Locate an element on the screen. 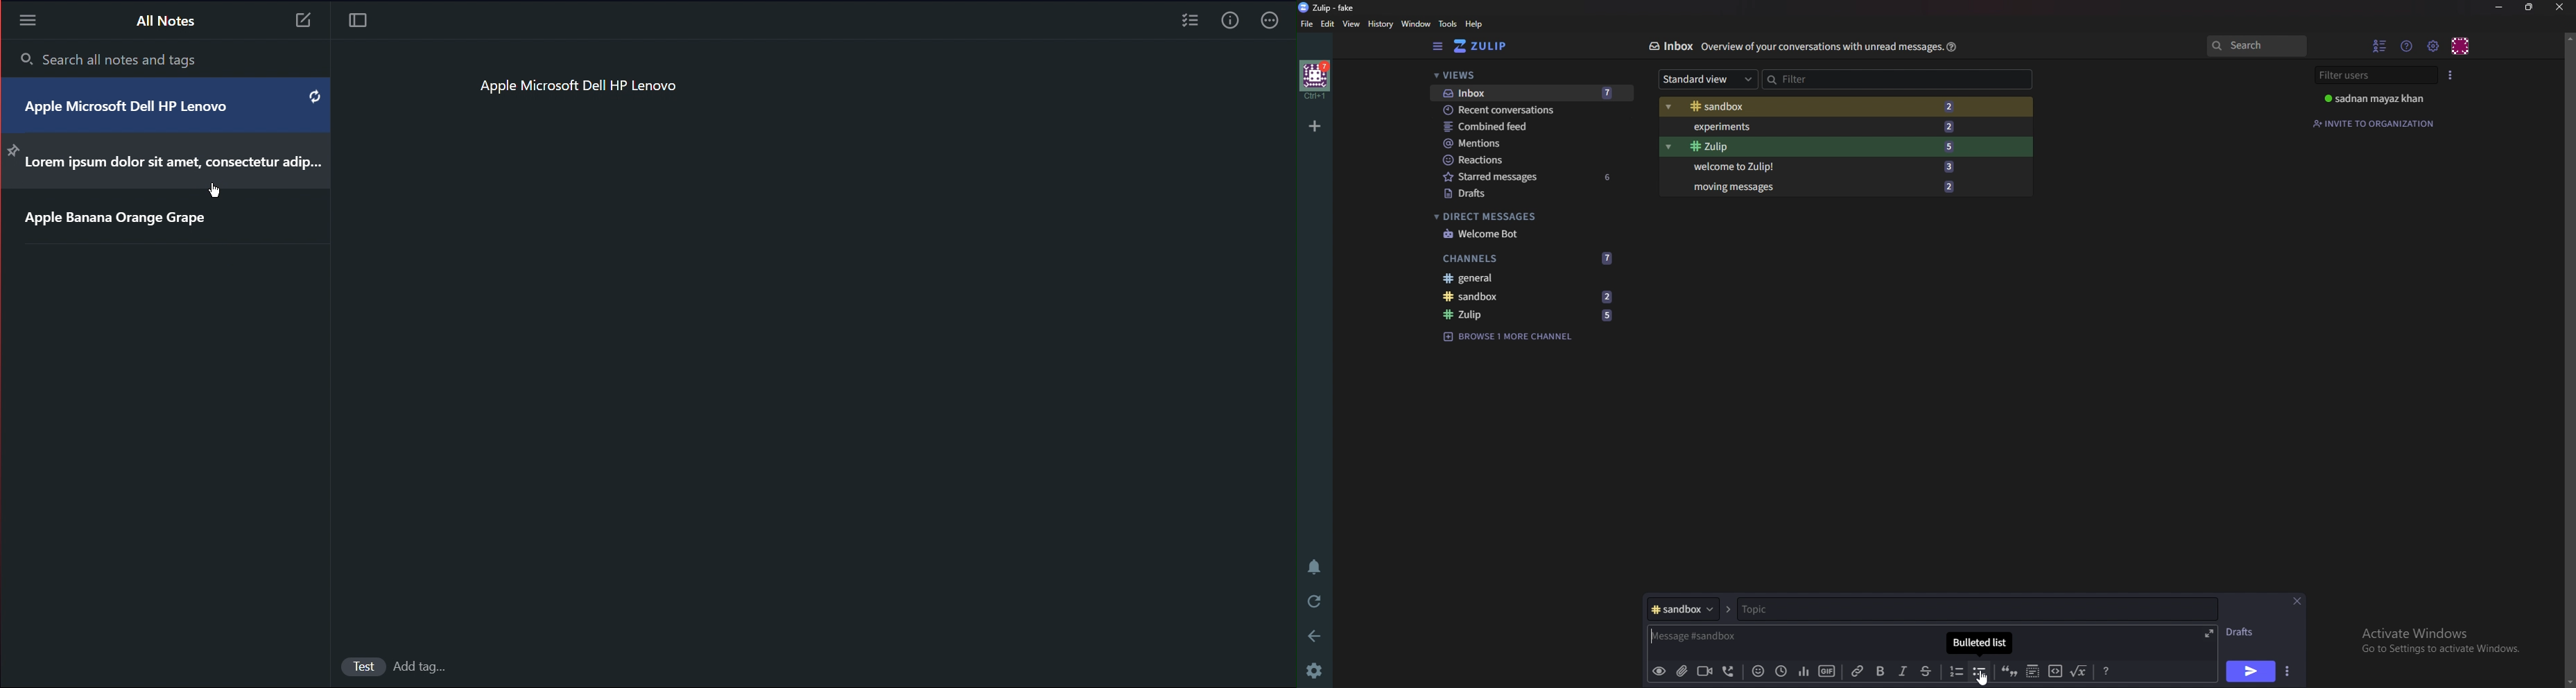 This screenshot has width=2576, height=700. Drafts is located at coordinates (2244, 632).